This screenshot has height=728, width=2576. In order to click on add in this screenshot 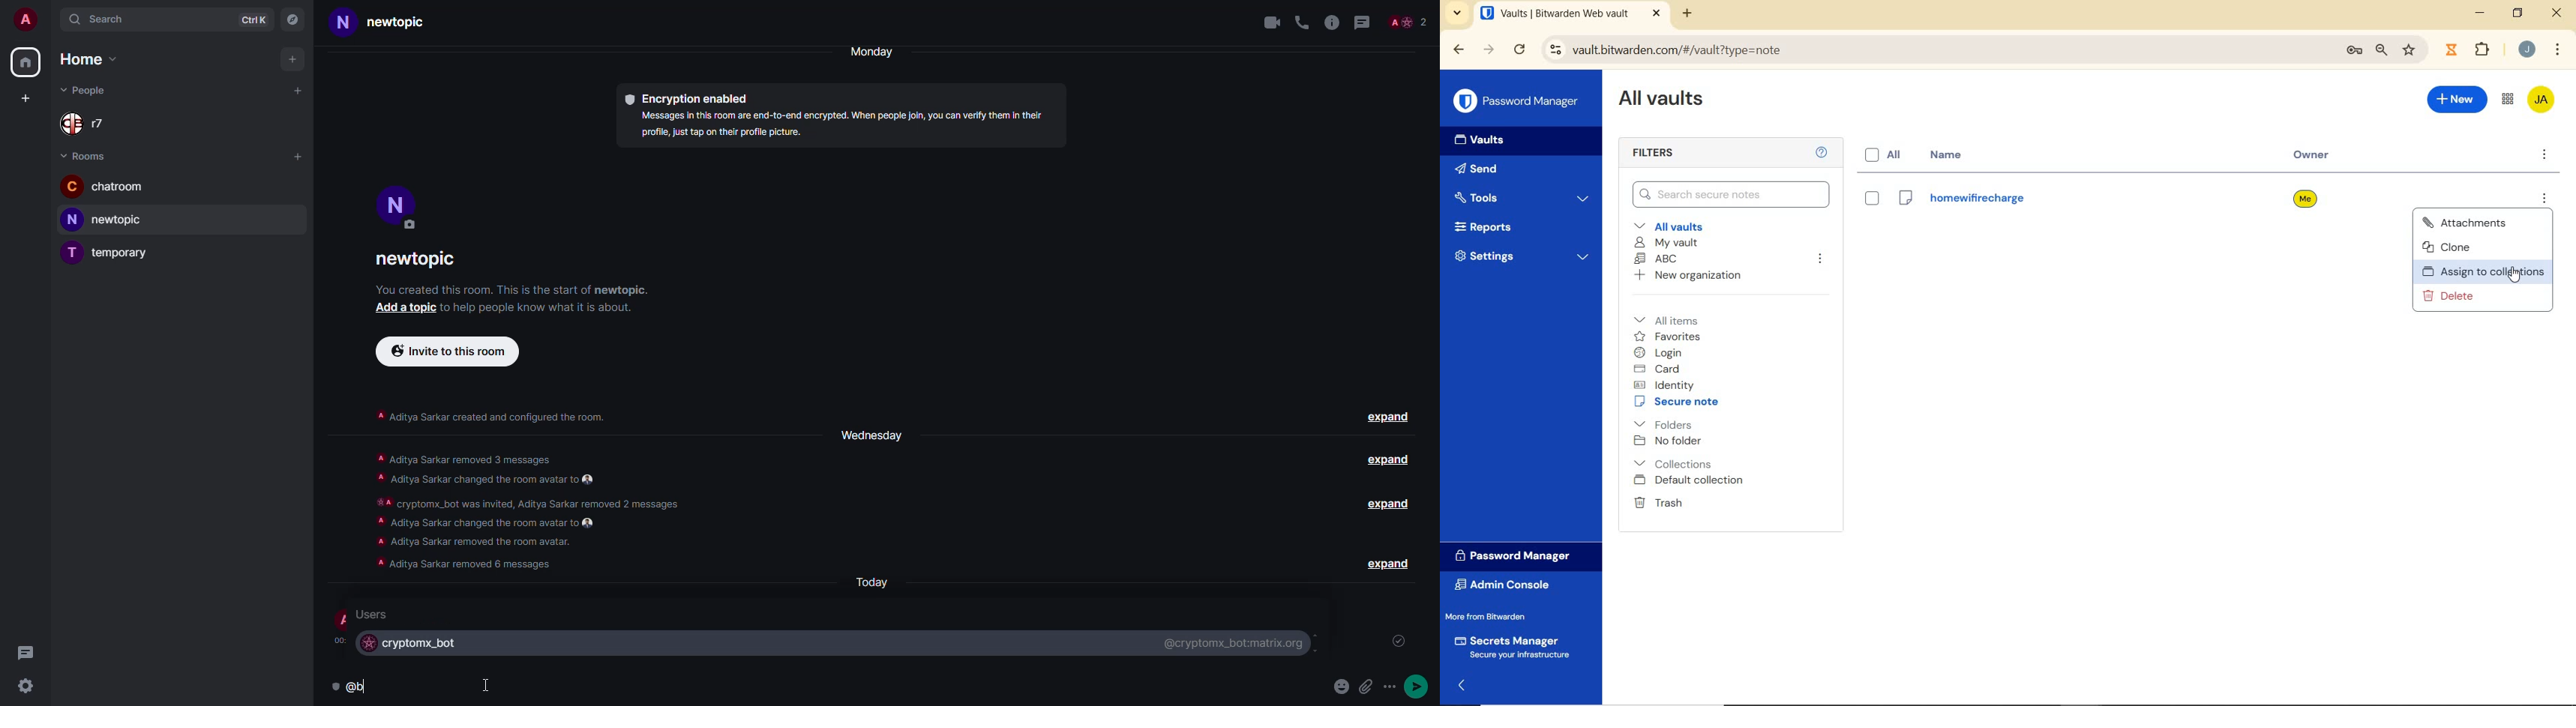, I will do `click(23, 100)`.